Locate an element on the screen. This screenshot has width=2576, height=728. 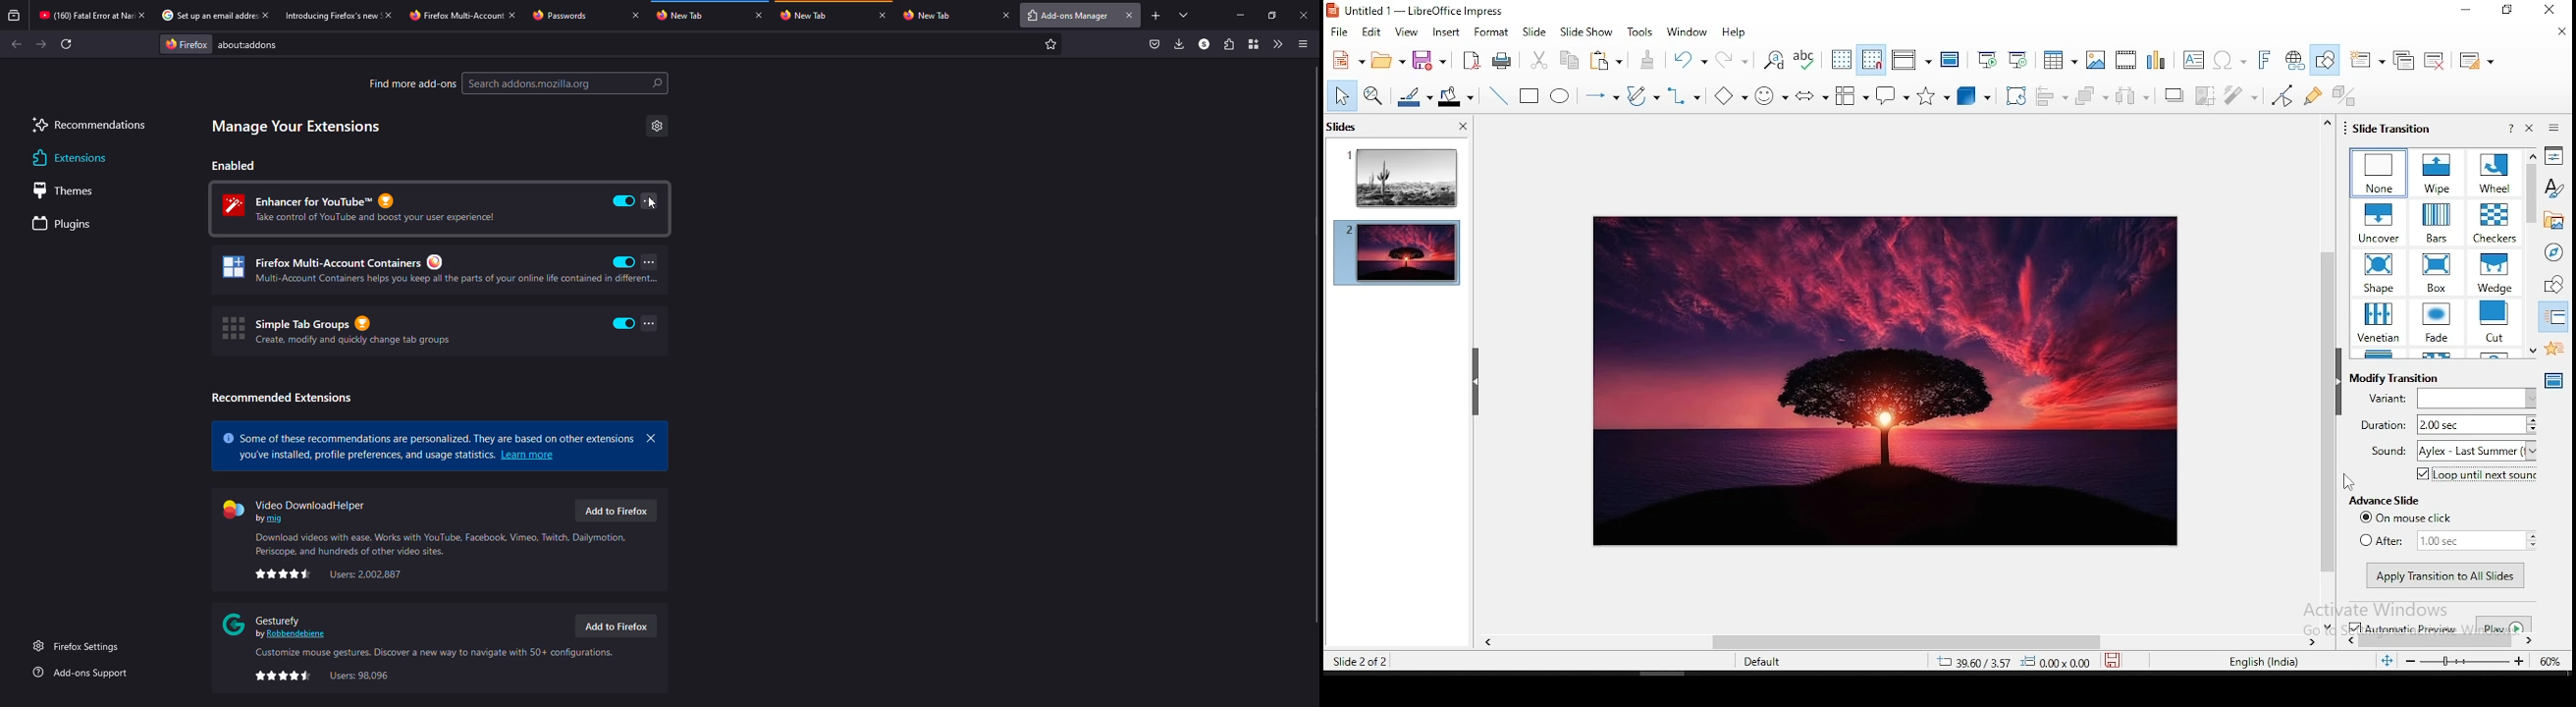
tools is located at coordinates (1643, 31).